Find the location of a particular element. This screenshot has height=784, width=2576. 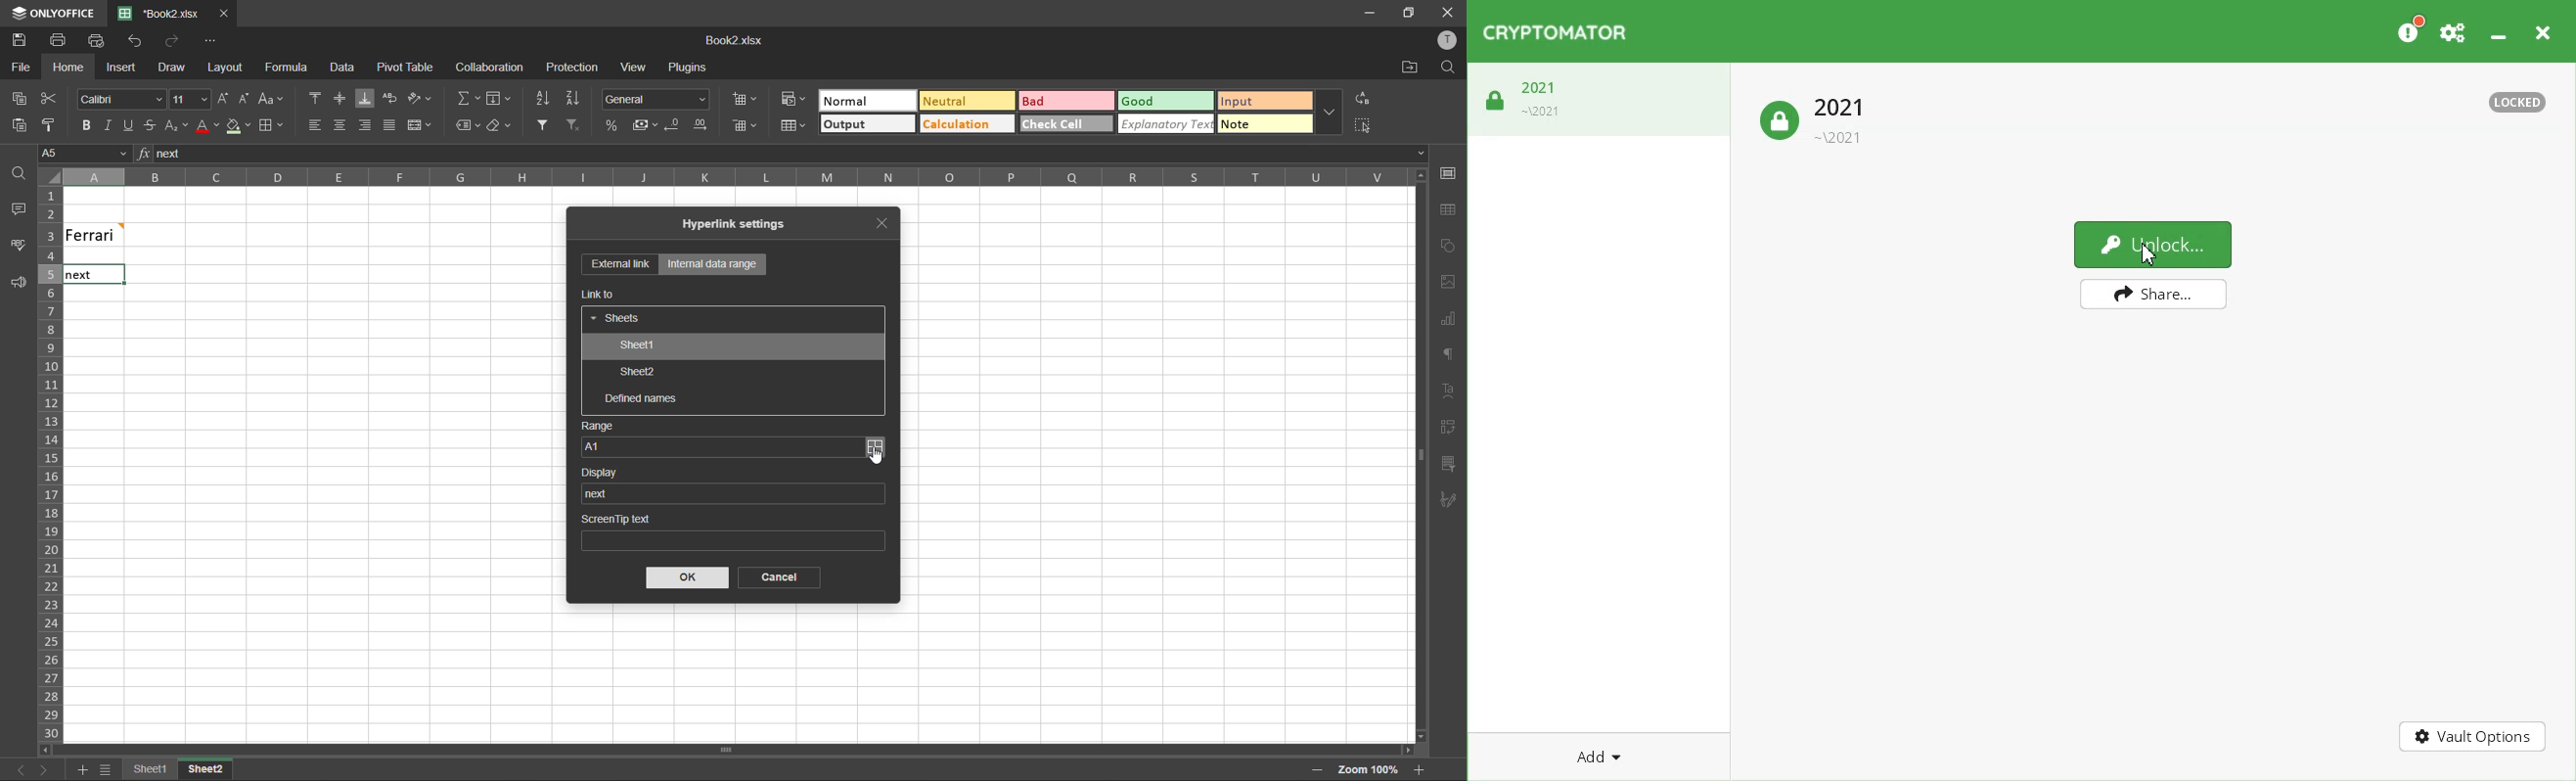

filter is located at coordinates (545, 125).